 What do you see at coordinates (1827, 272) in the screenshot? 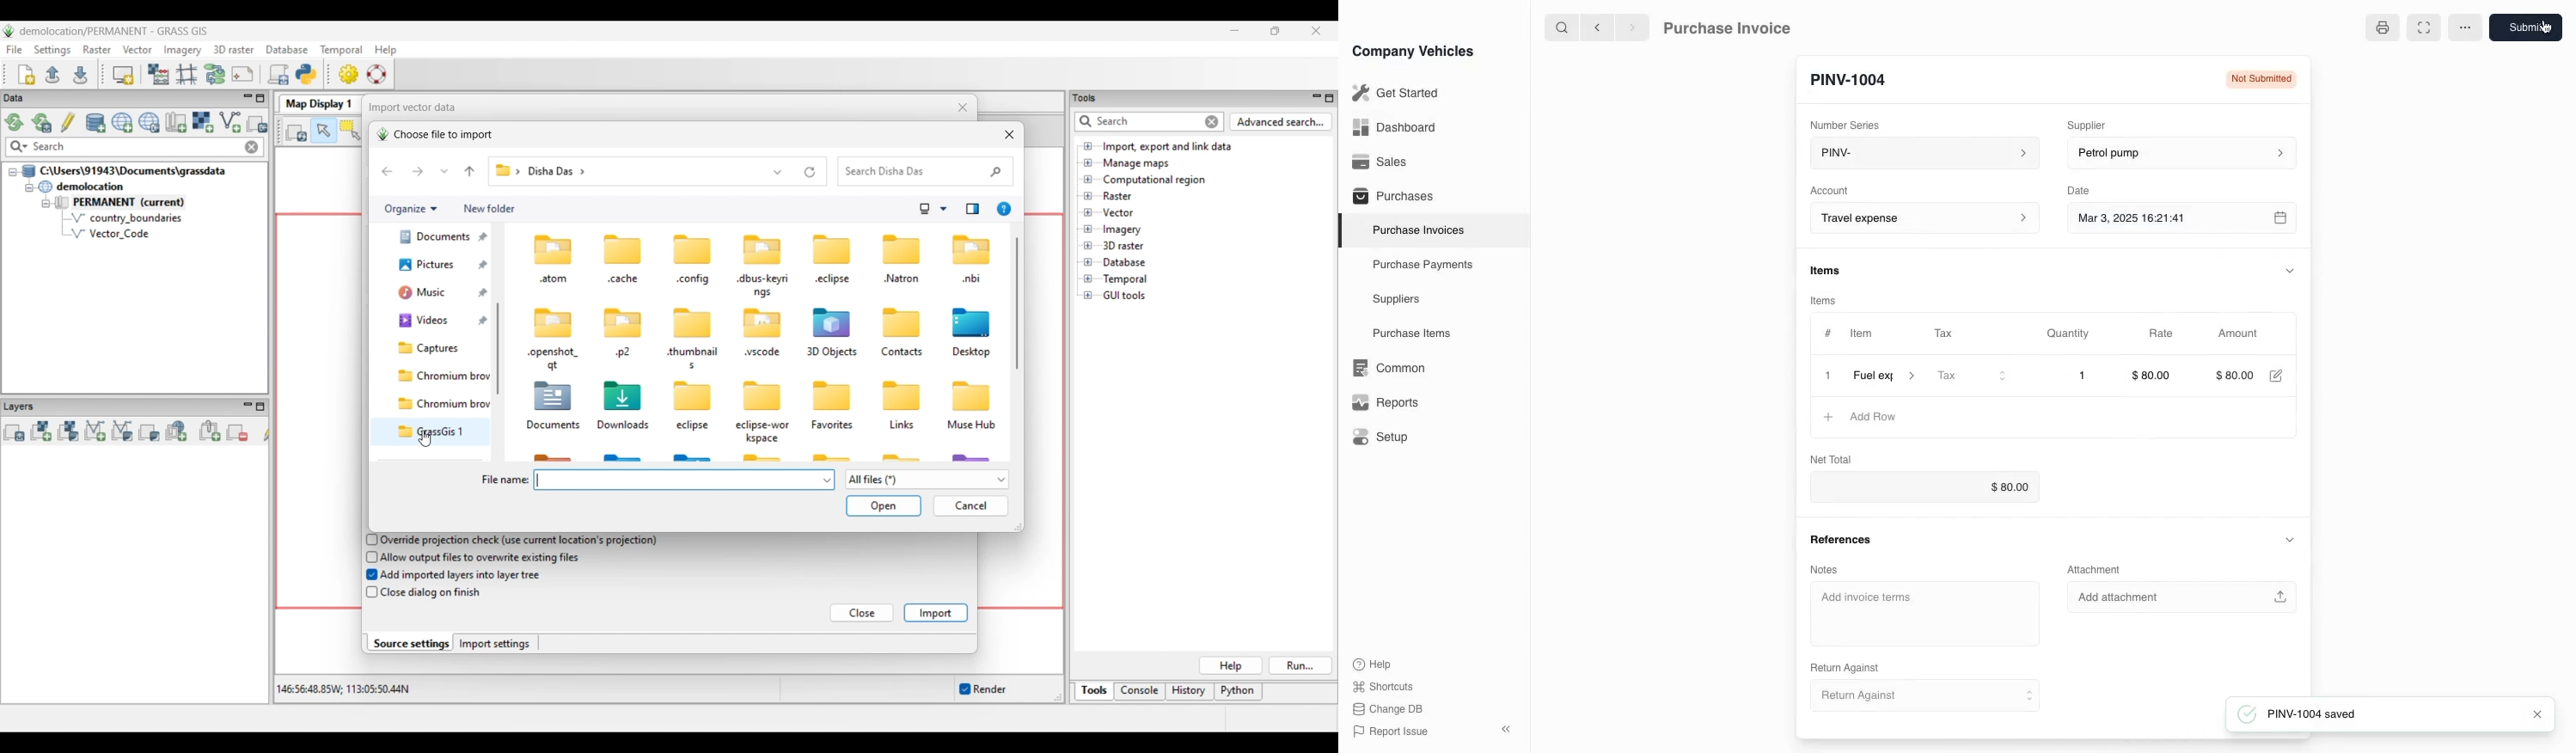
I see `items` at bounding box center [1827, 272].